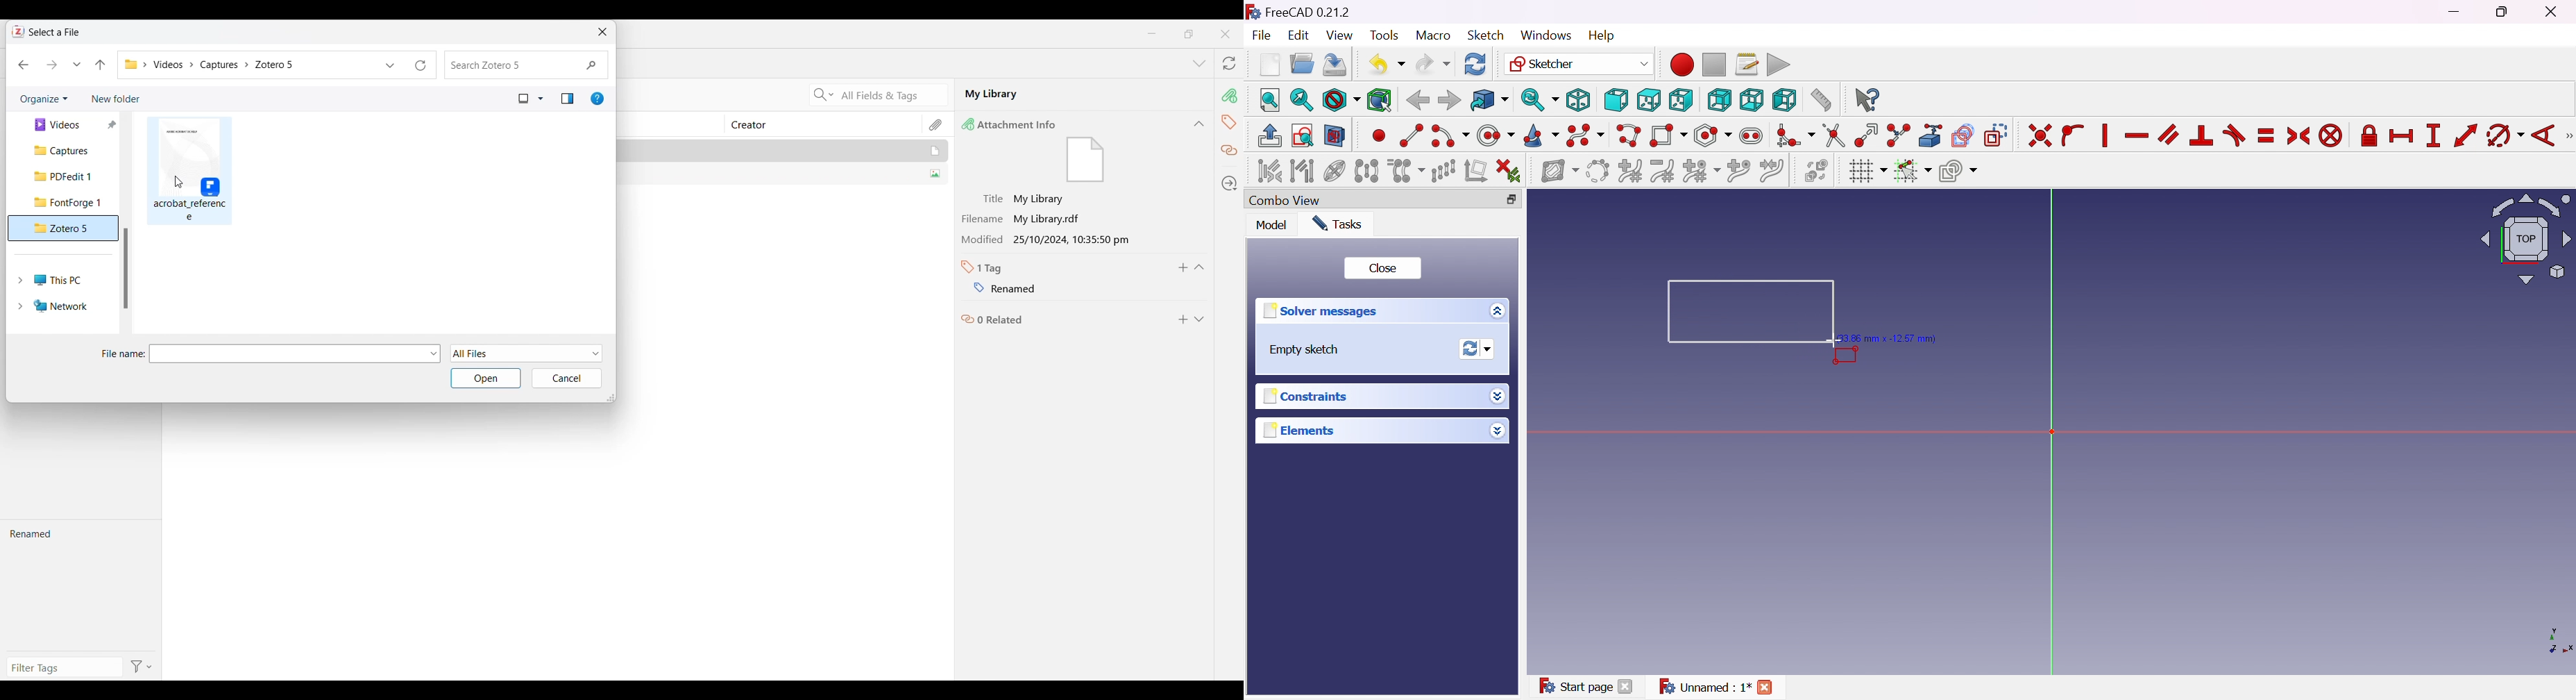 Image resolution: width=2576 pixels, height=700 pixels. I want to click on Current view, so click(523, 99).